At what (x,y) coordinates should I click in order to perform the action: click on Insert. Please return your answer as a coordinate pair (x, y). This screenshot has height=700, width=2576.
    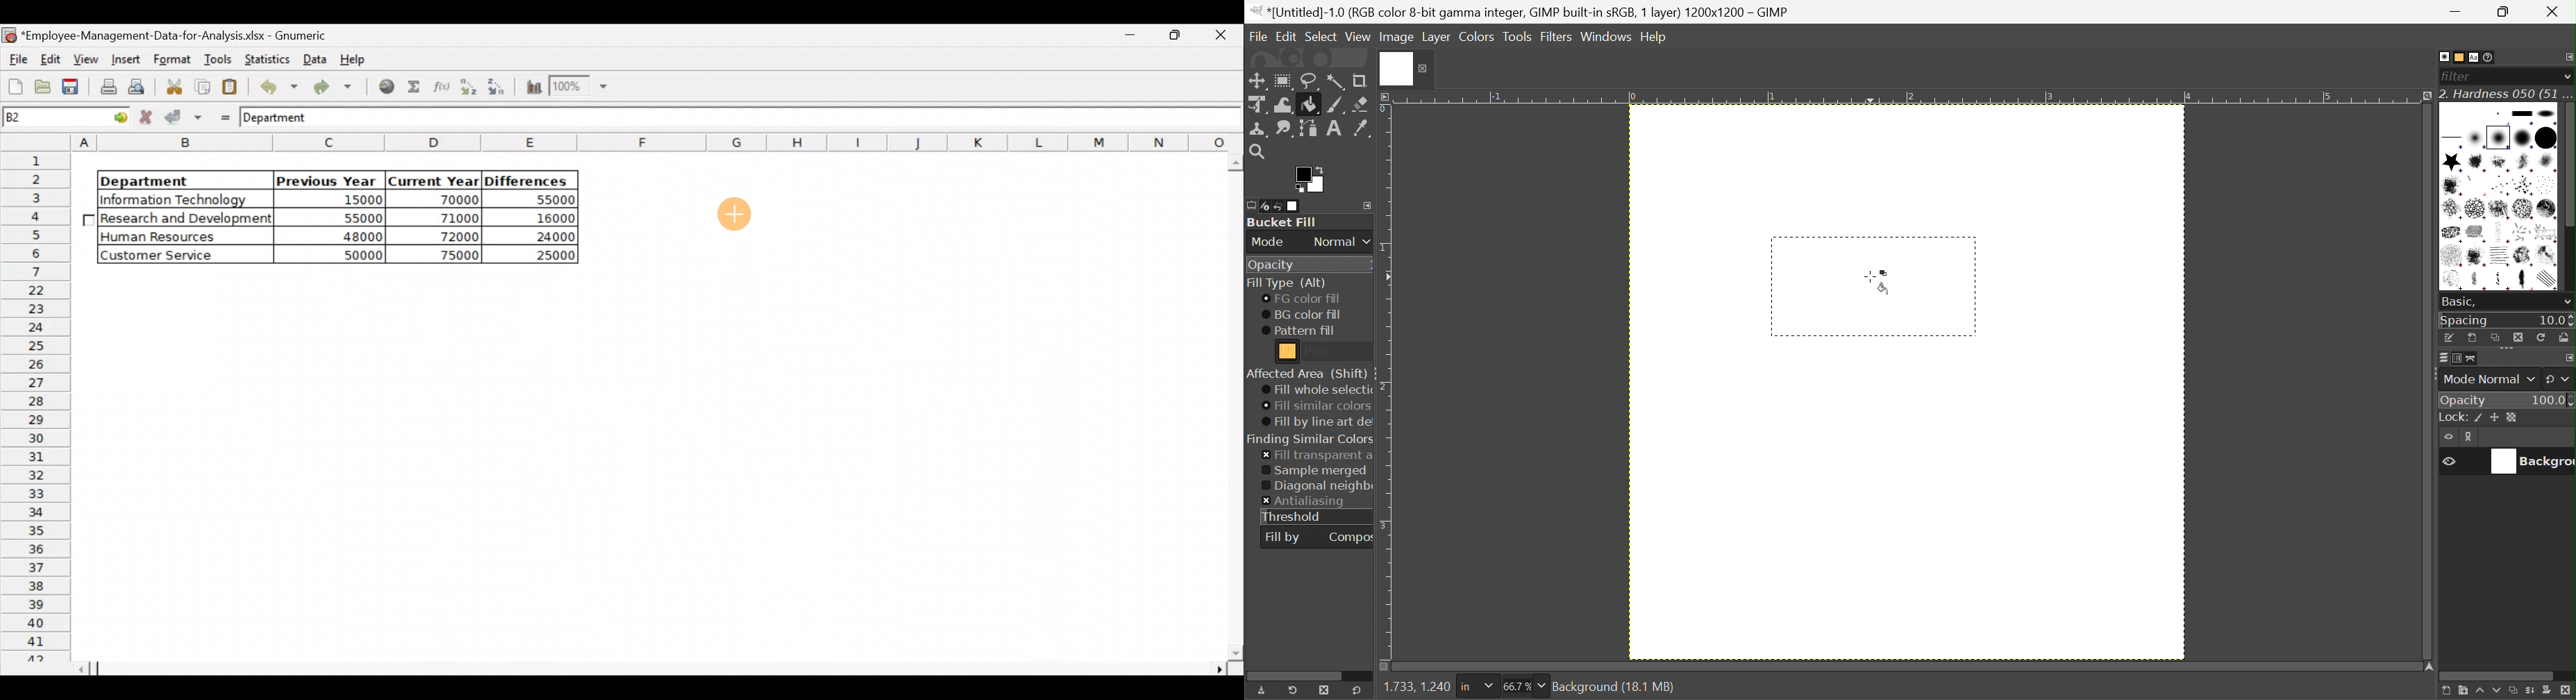
    Looking at the image, I should click on (124, 58).